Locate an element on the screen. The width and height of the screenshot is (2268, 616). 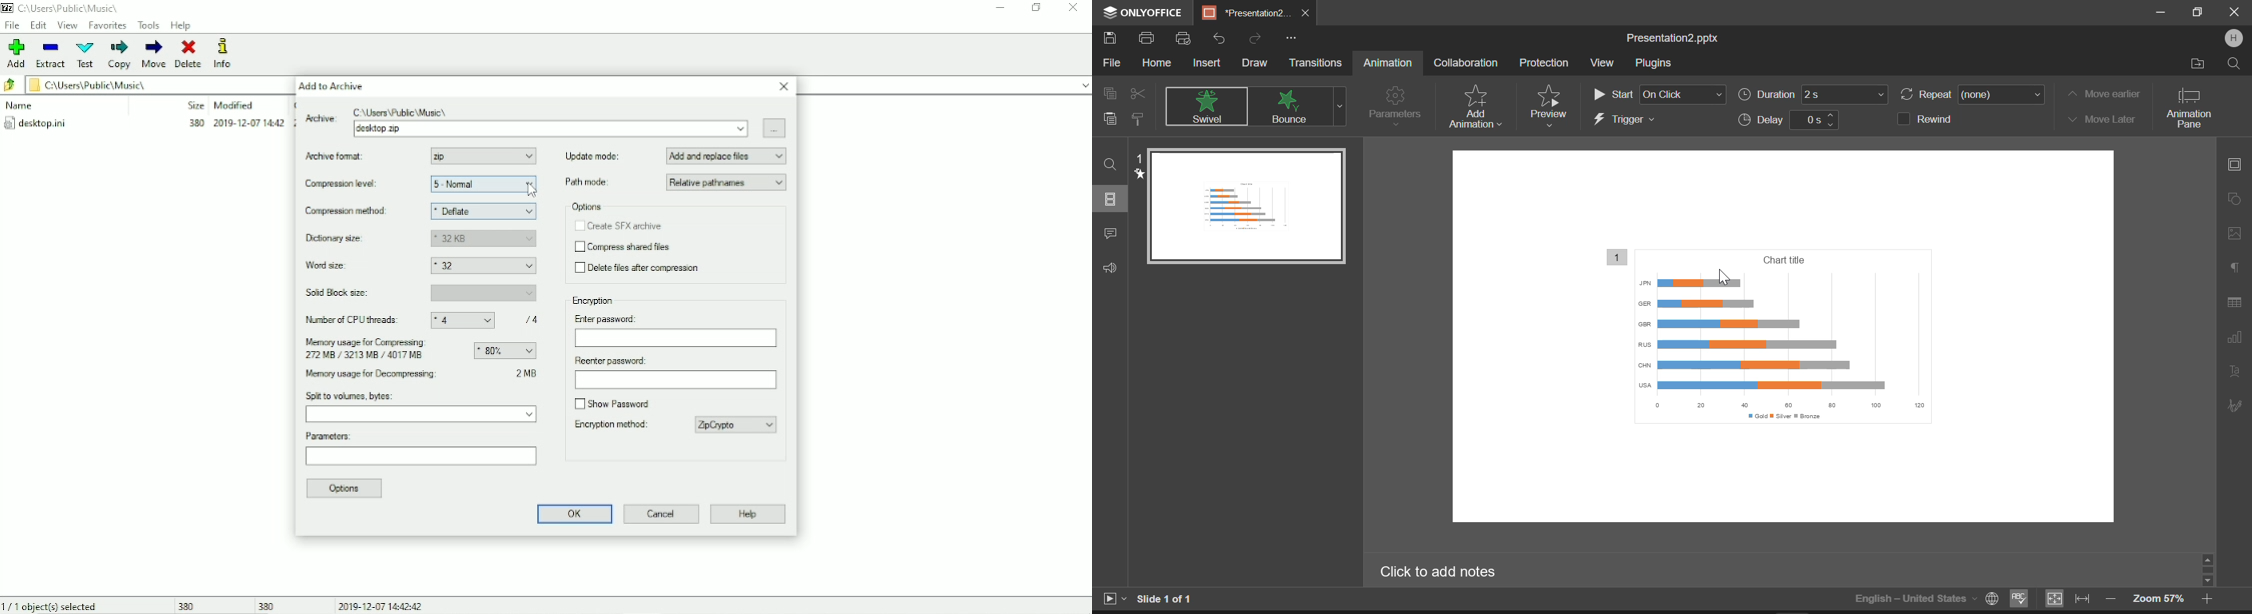
desktop.ini is located at coordinates (147, 125).